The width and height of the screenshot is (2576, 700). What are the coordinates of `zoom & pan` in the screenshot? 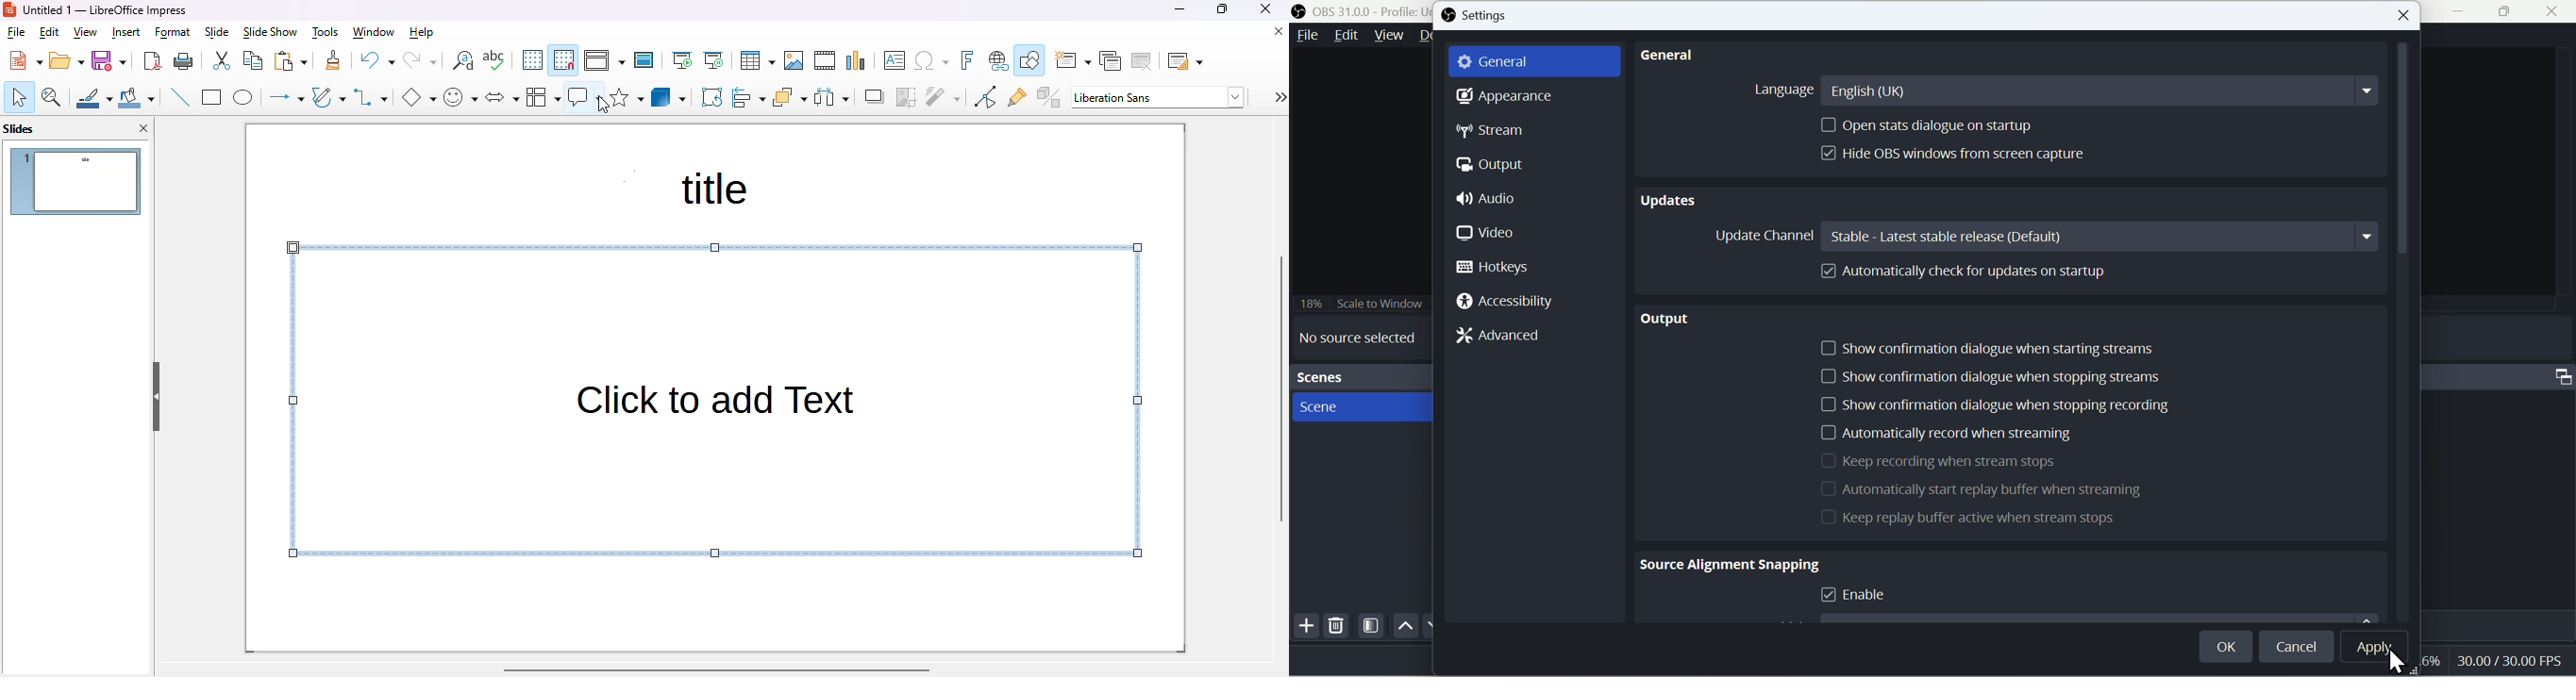 It's located at (52, 97).